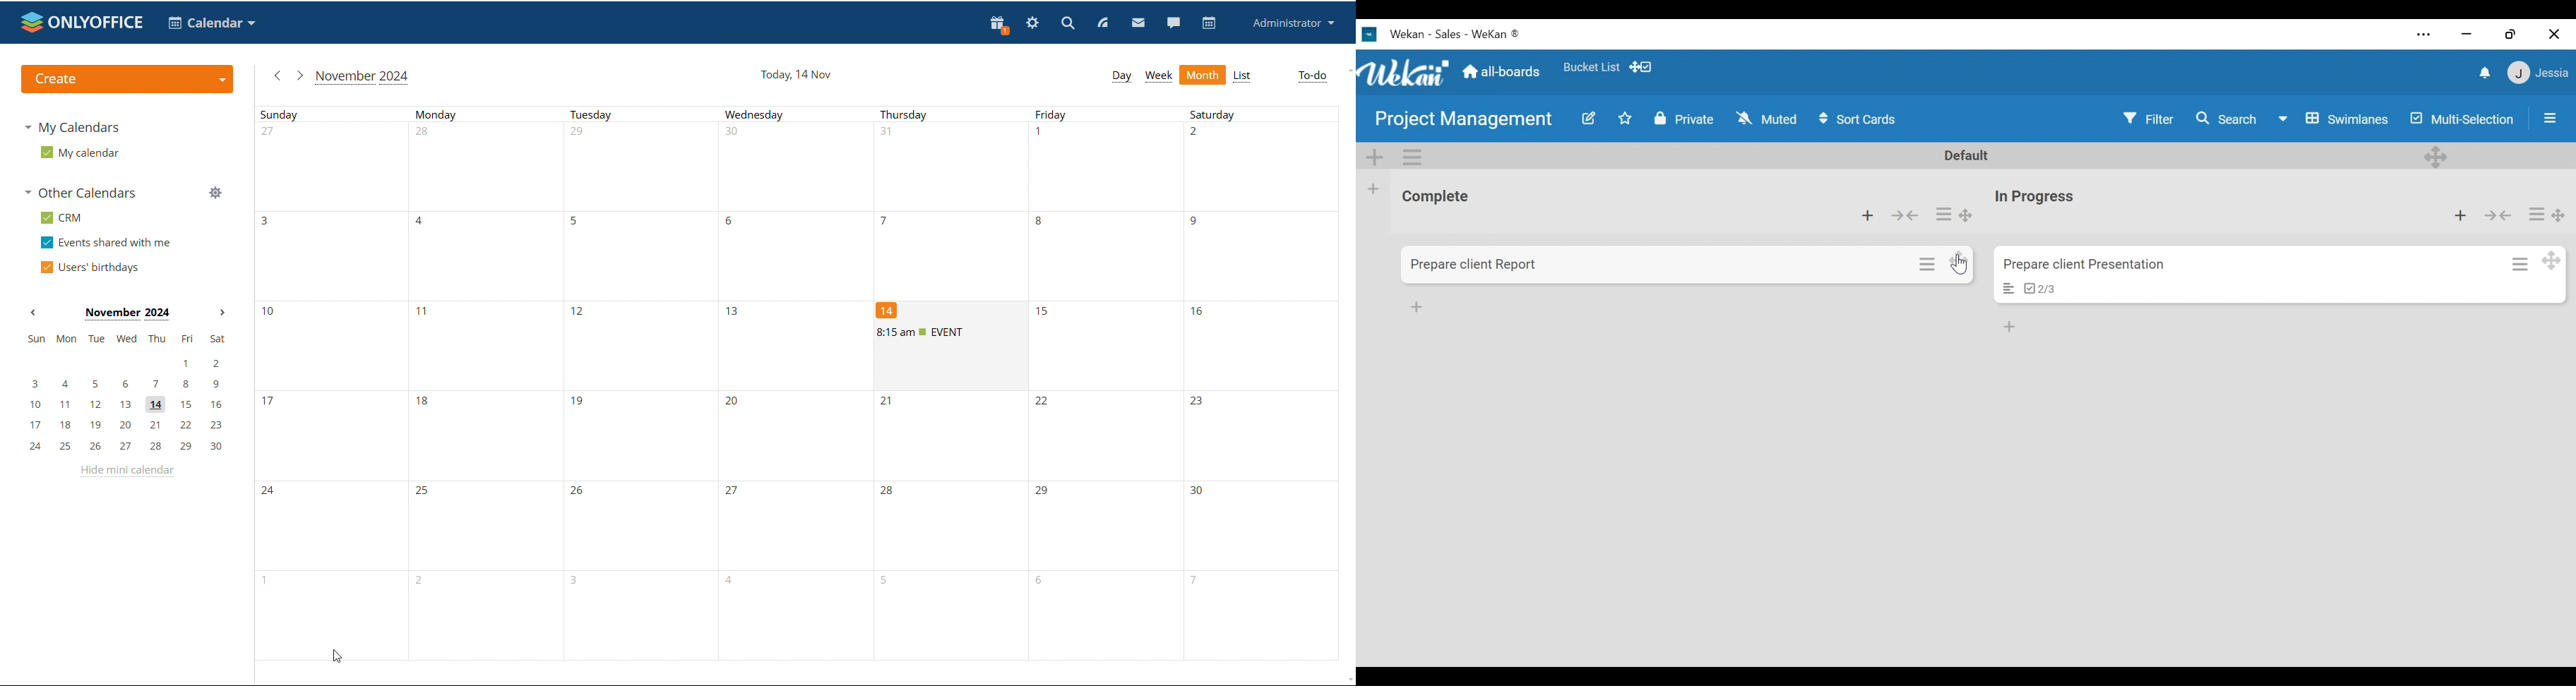  I want to click on 17, 18, 19, 20, 21, 22, 23, so click(628, 436).